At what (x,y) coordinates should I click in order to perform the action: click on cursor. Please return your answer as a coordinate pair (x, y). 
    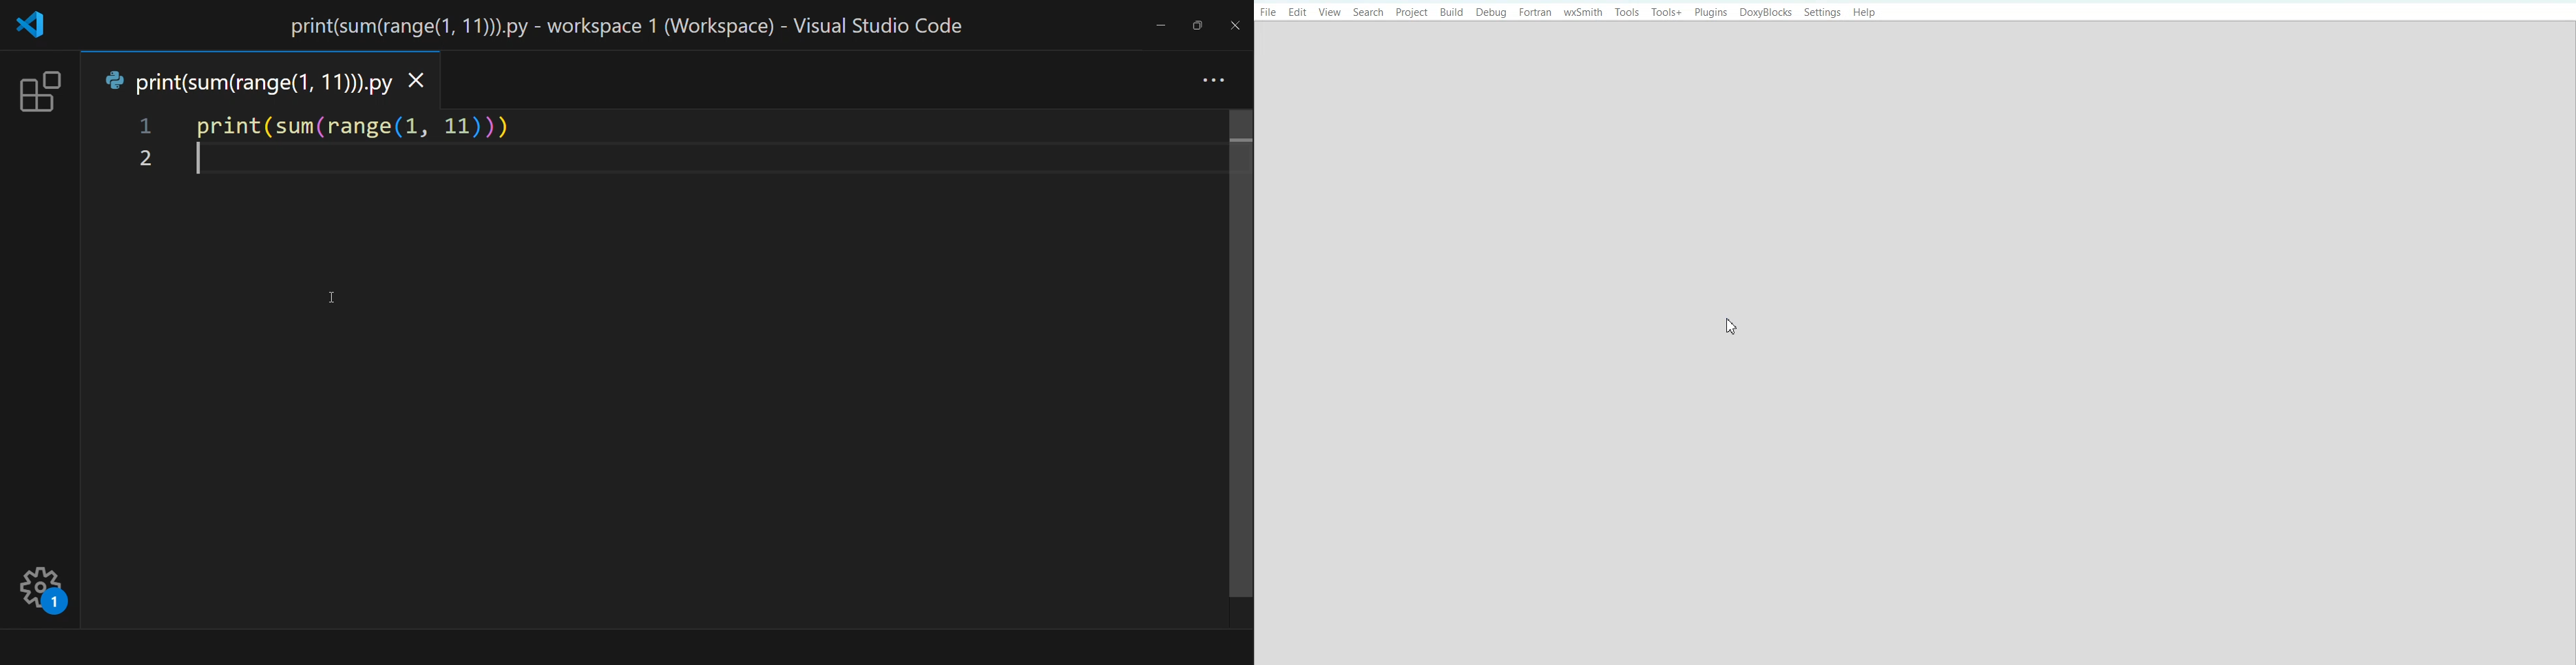
    Looking at the image, I should click on (331, 296).